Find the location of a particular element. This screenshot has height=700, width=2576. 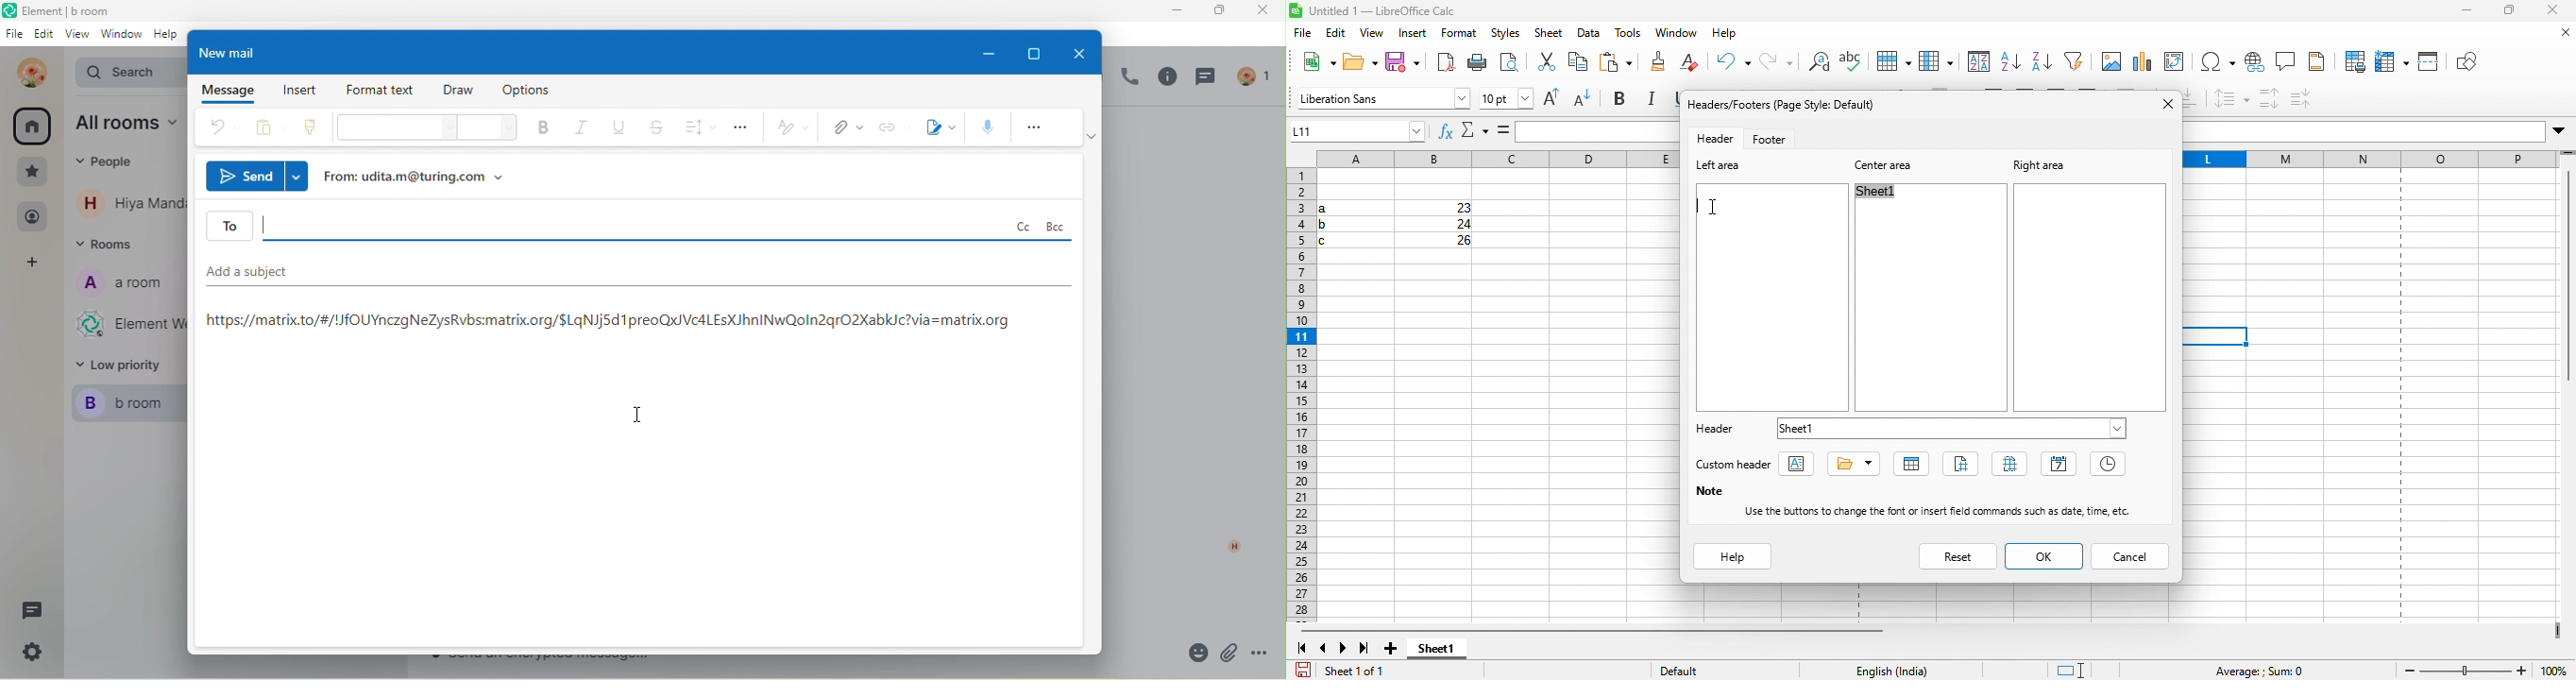

strickthrough is located at coordinates (657, 128).